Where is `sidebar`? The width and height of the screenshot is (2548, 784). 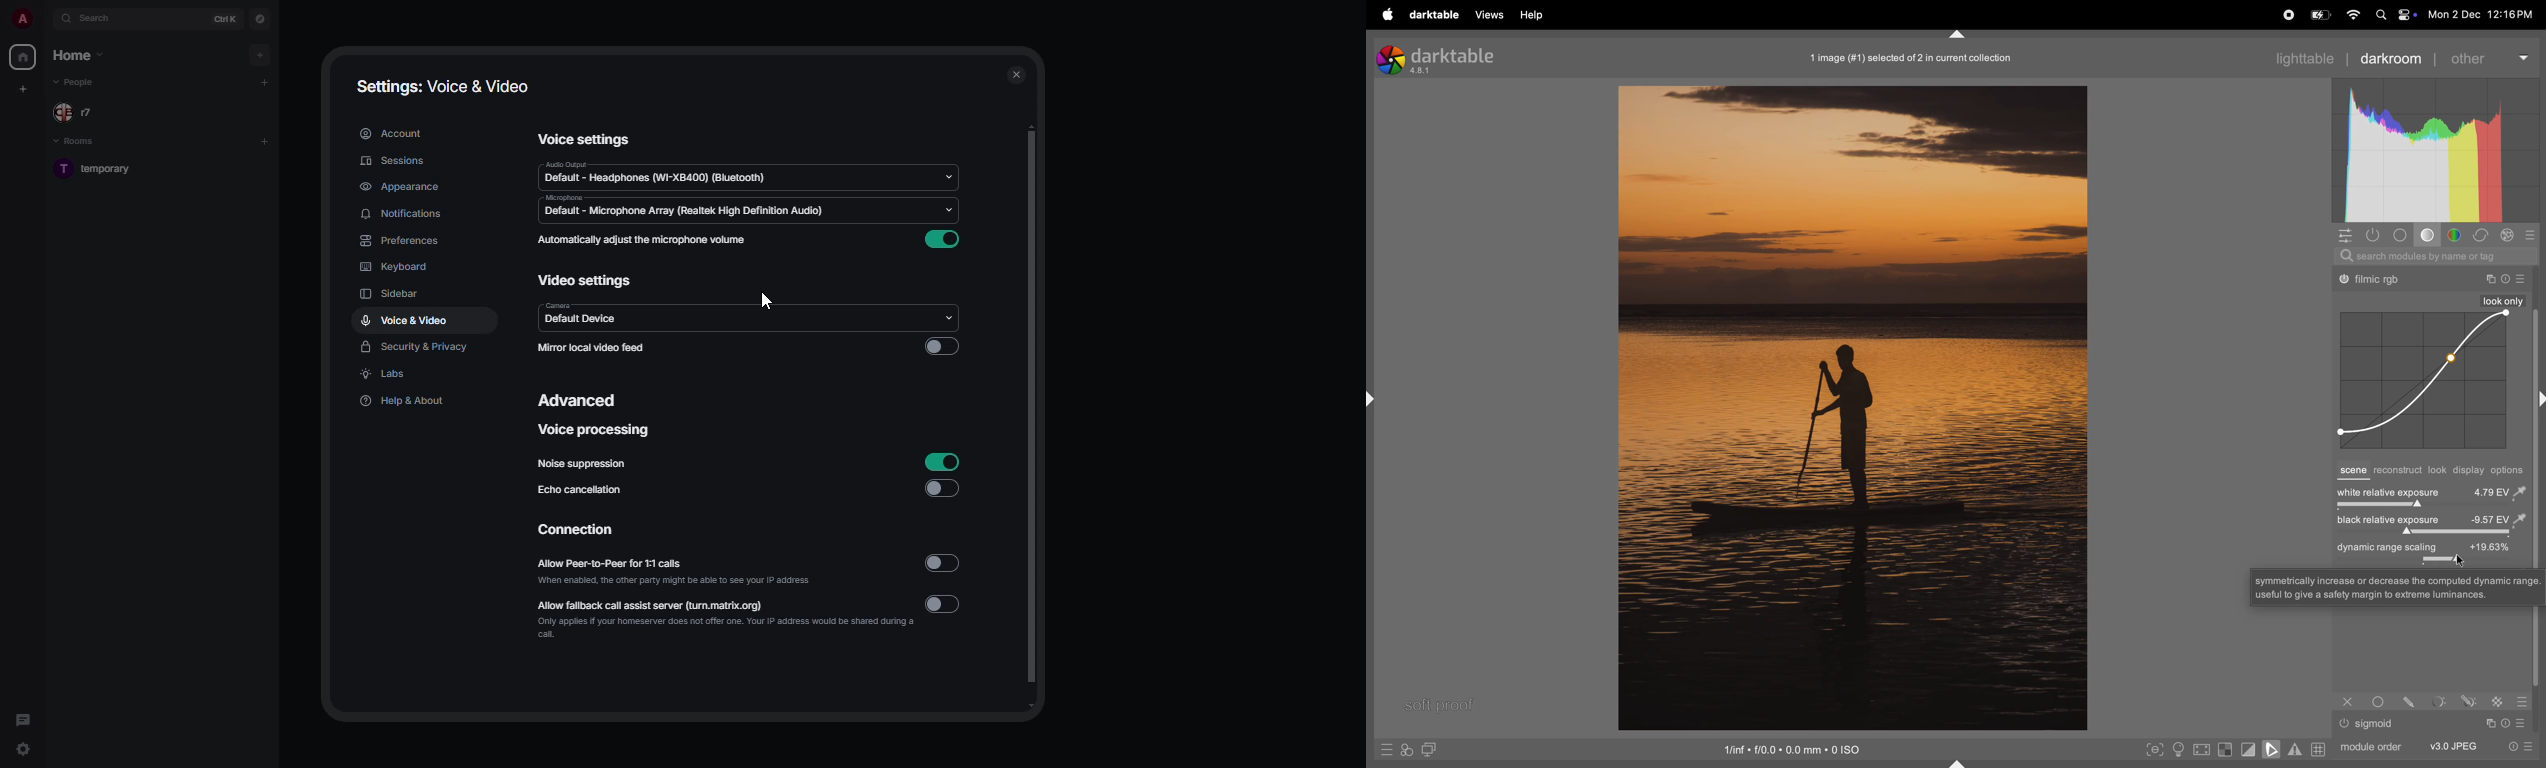
sidebar is located at coordinates (390, 293).